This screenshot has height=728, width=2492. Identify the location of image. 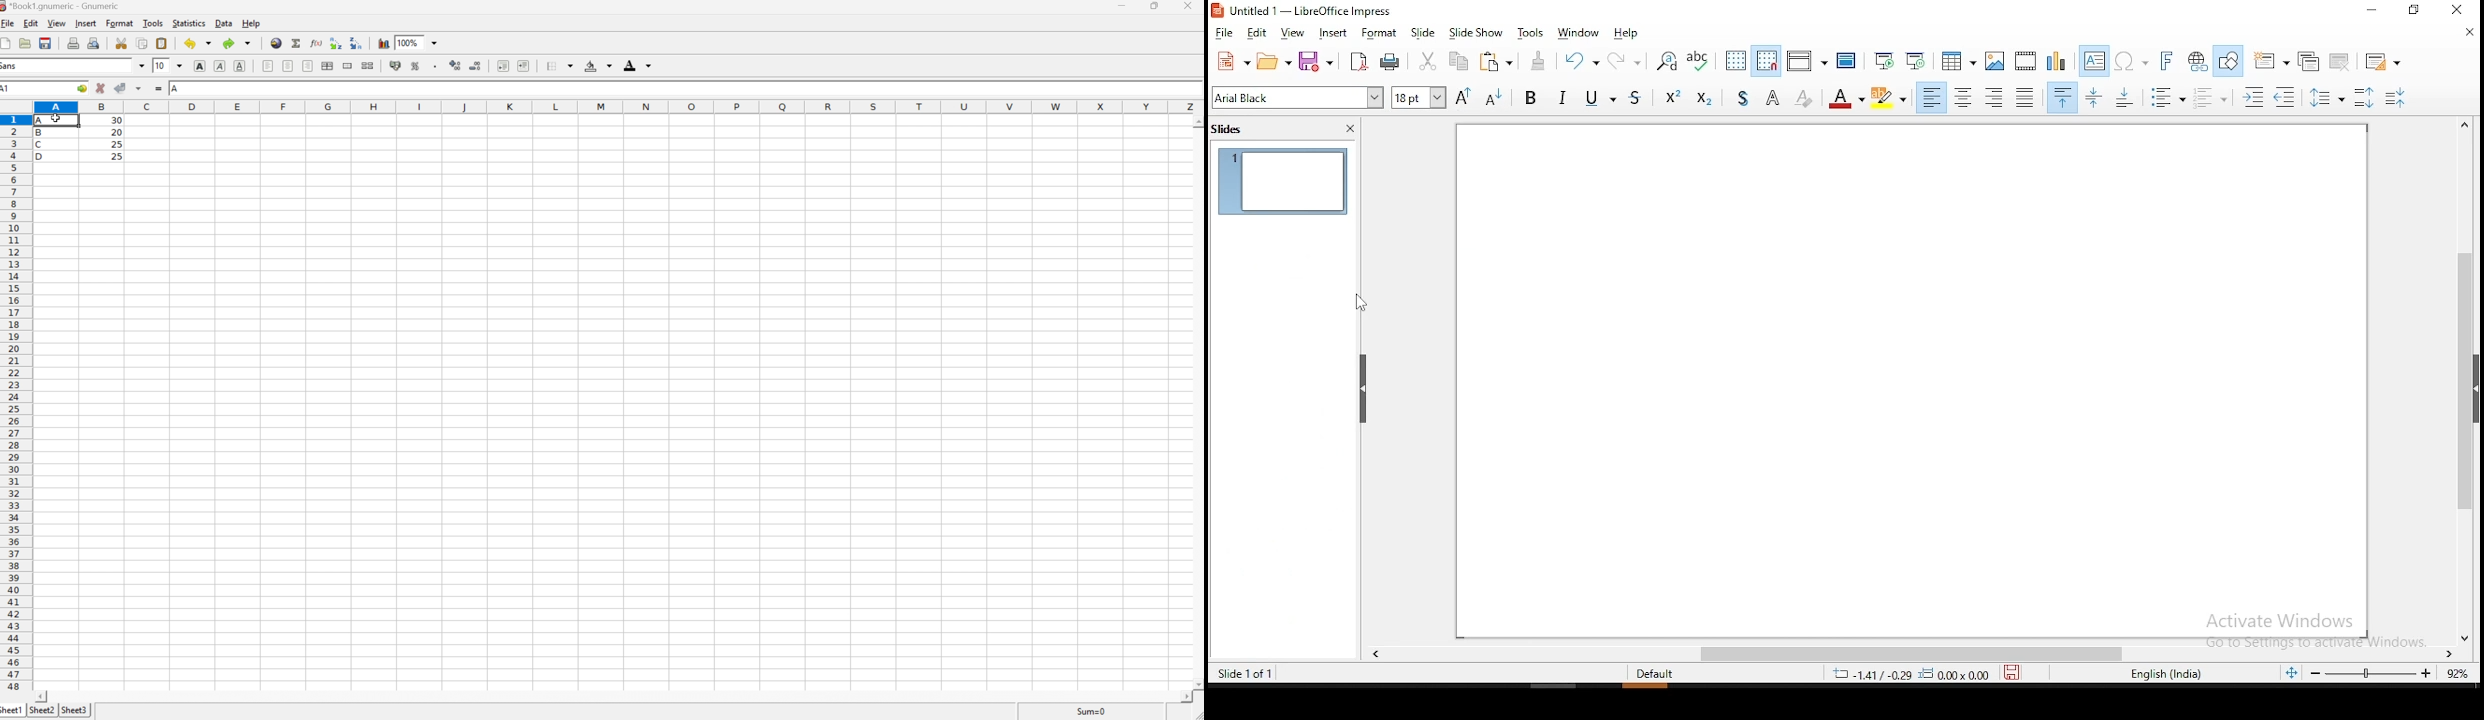
(1994, 60).